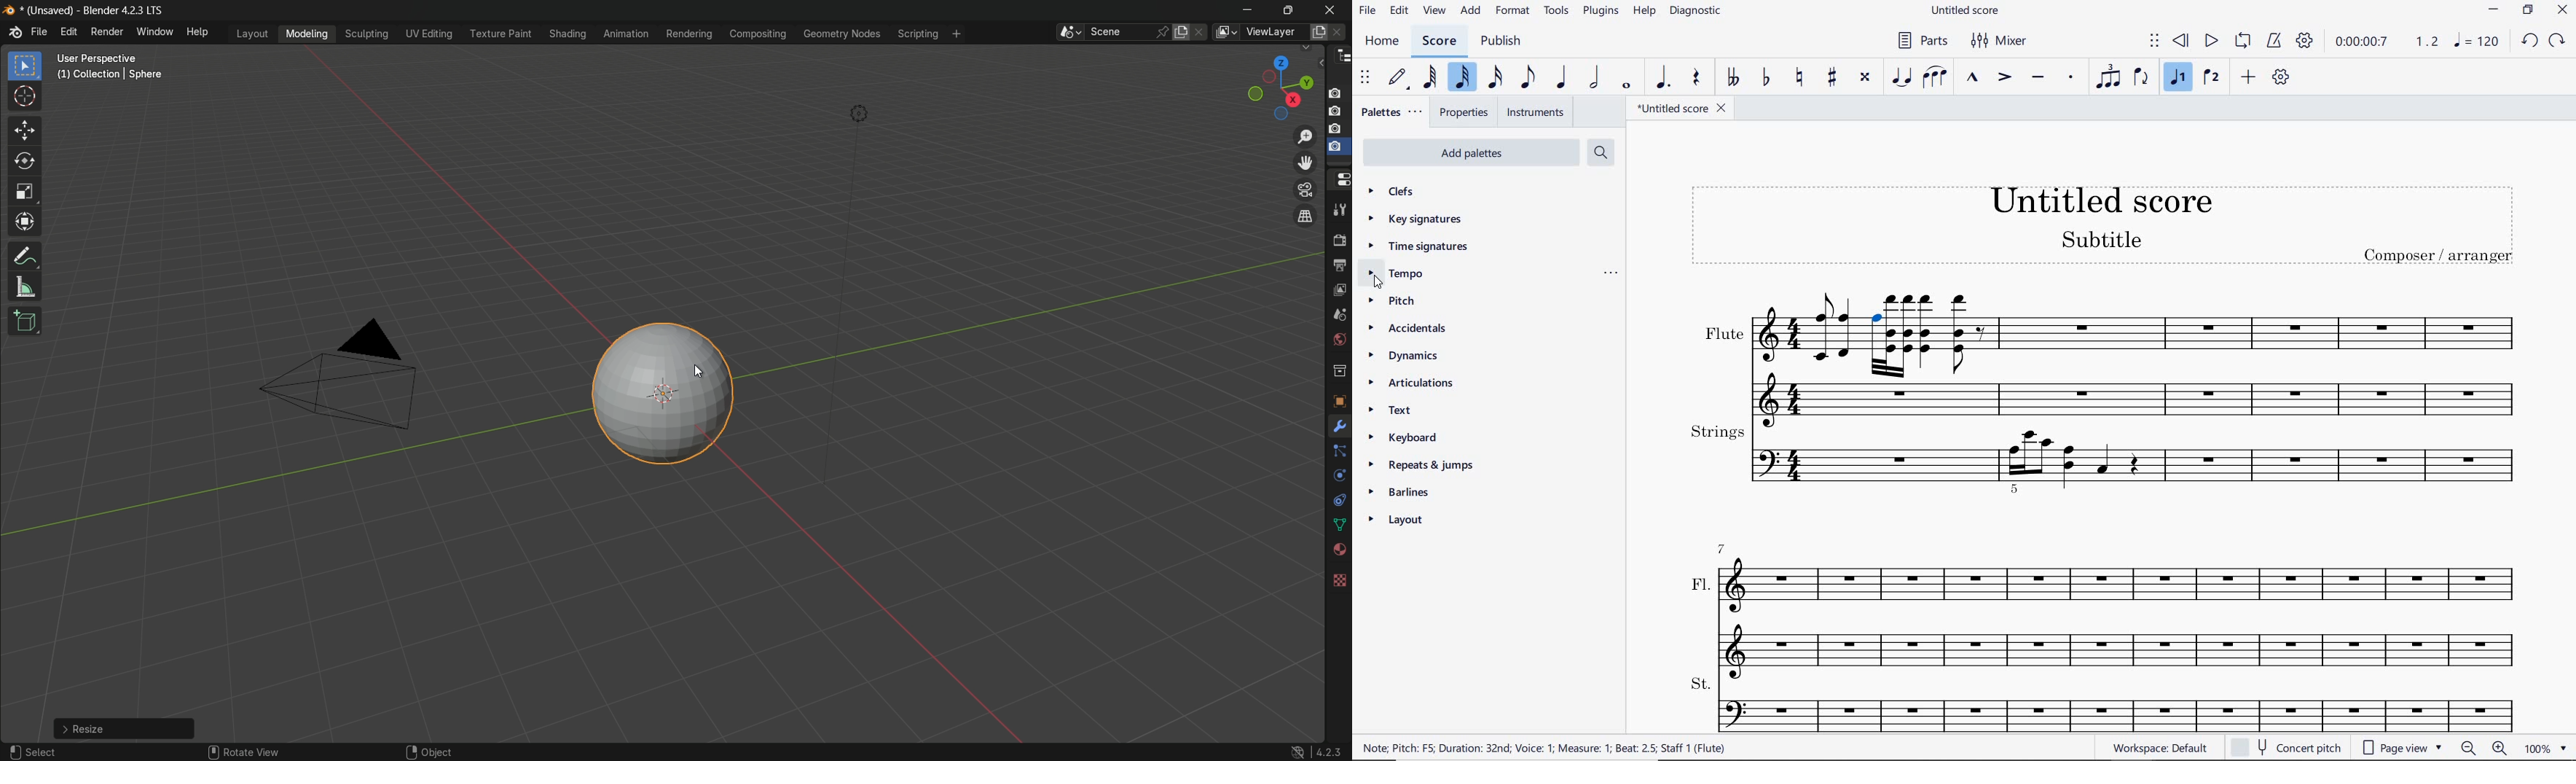  Describe the element at coordinates (1471, 12) in the screenshot. I see `add` at that location.